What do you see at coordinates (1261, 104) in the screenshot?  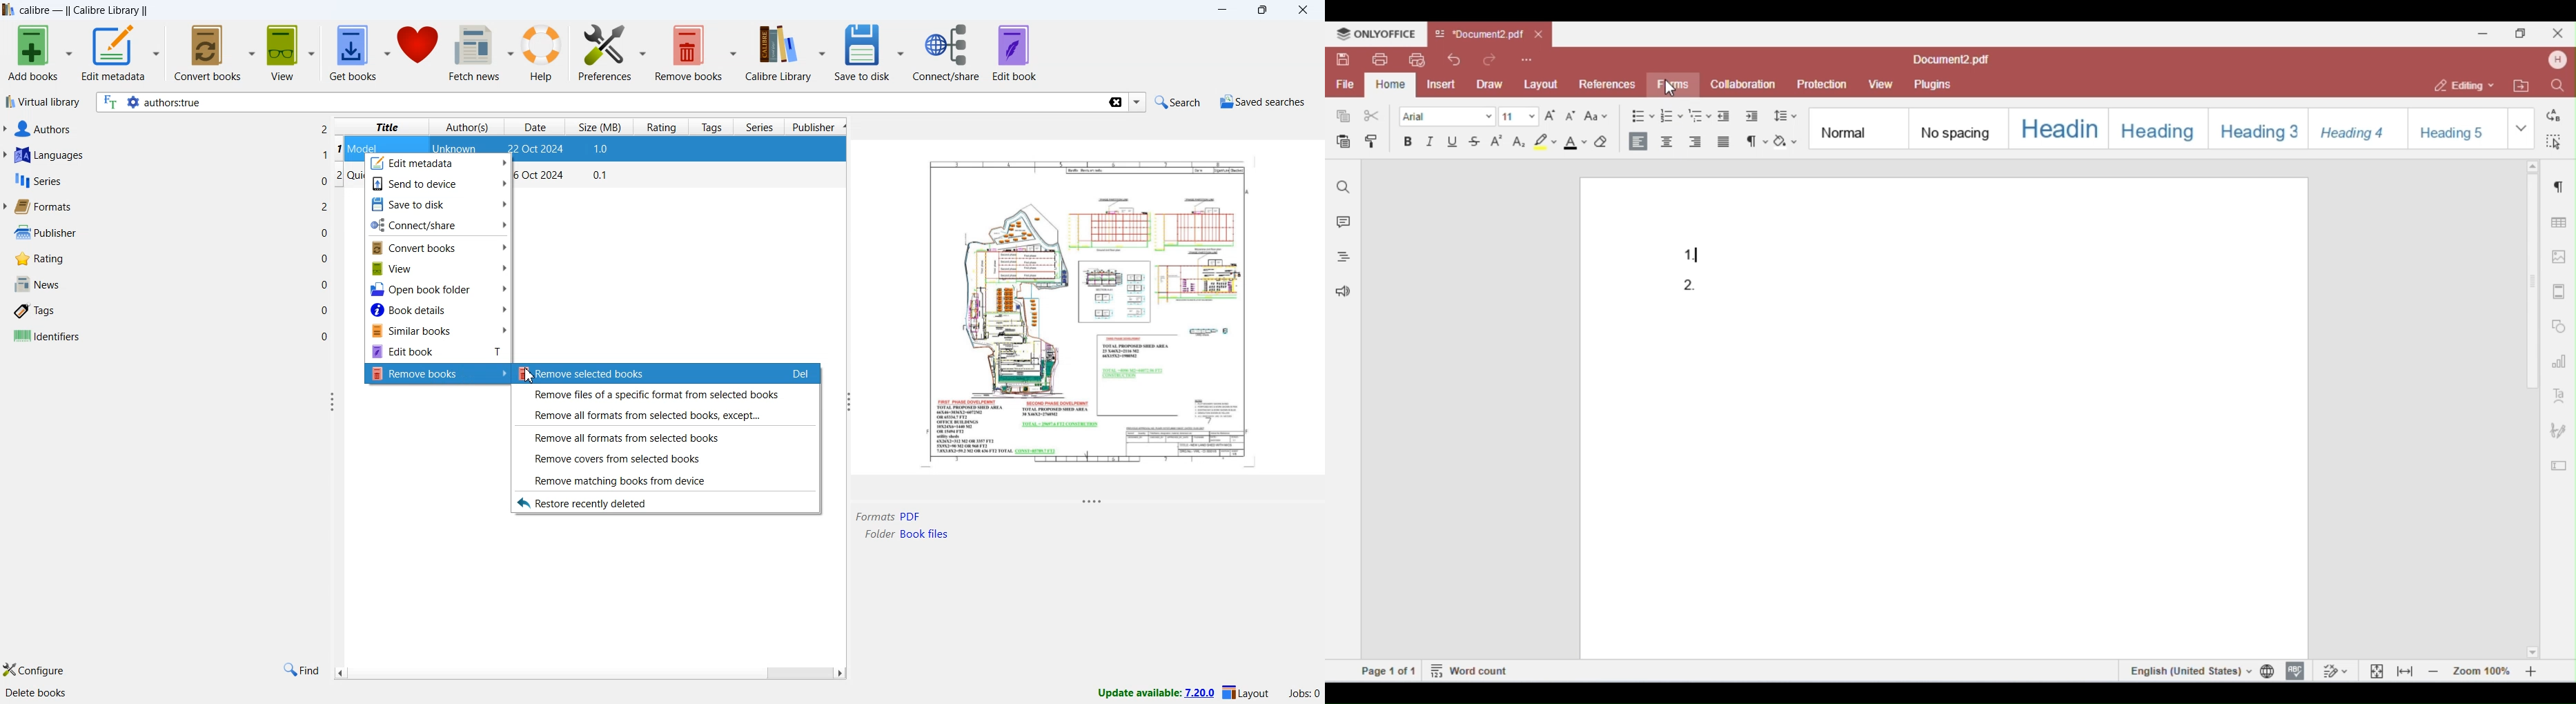 I see `saved searches` at bounding box center [1261, 104].